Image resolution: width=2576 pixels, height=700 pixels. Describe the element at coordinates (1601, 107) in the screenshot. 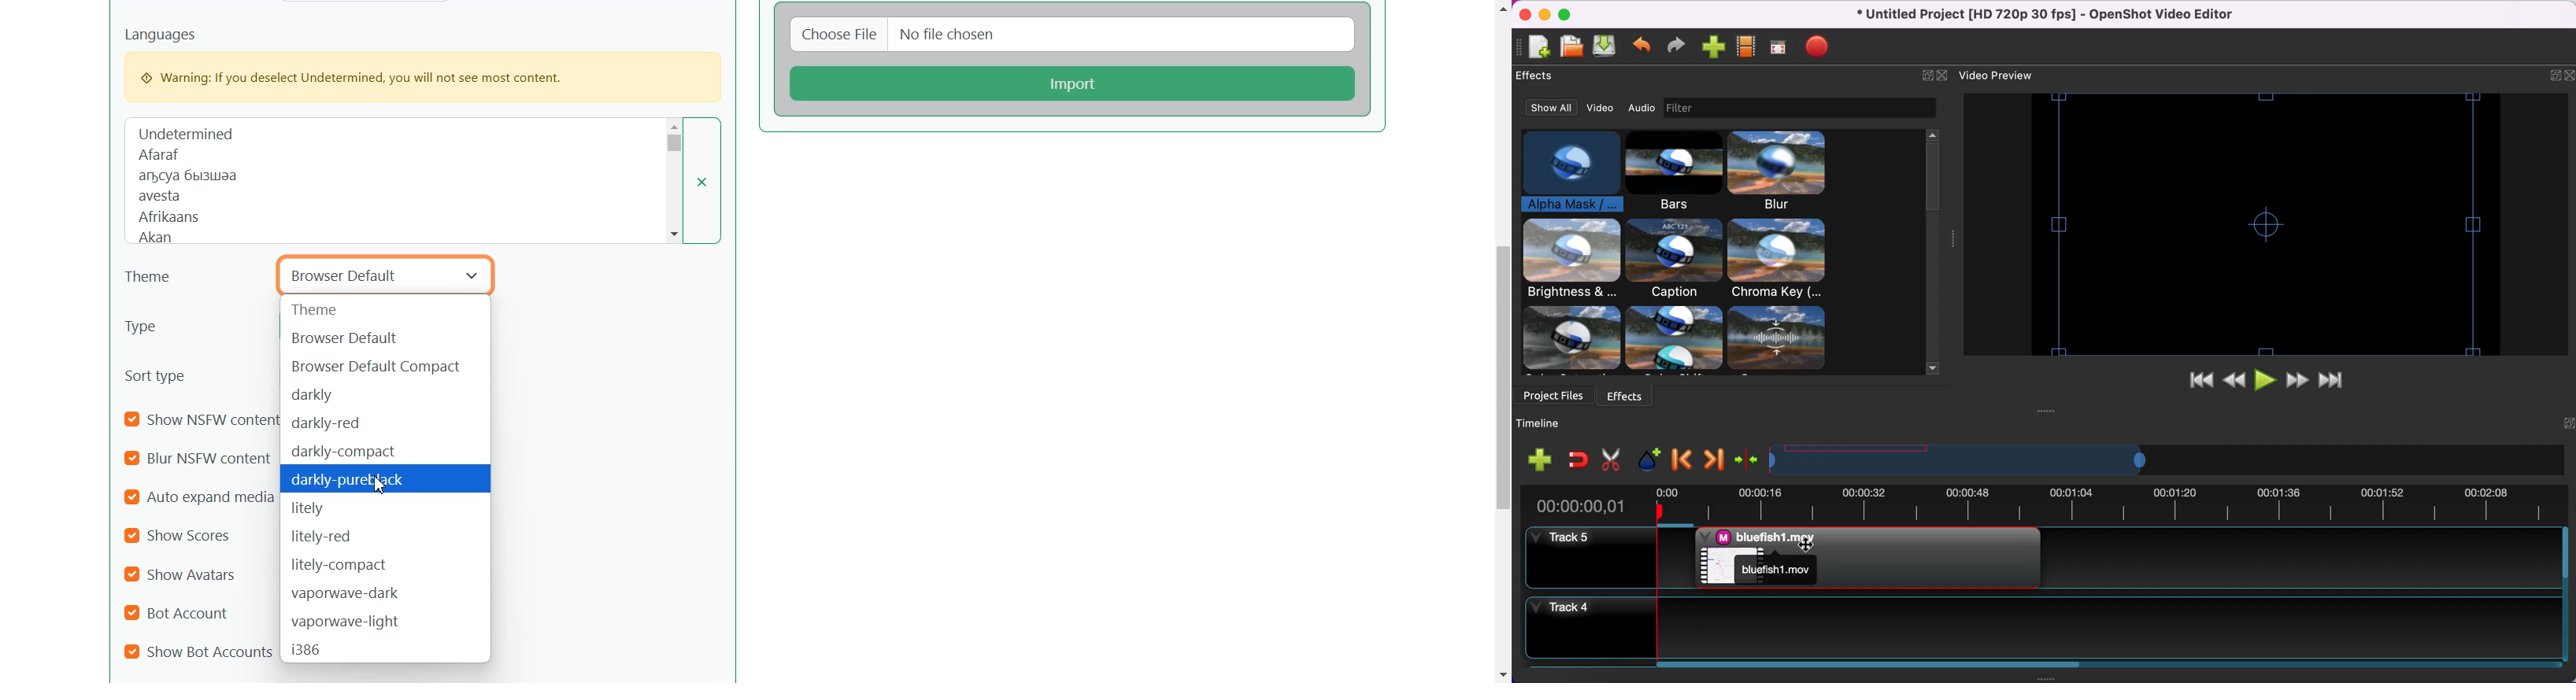

I see `video` at that location.